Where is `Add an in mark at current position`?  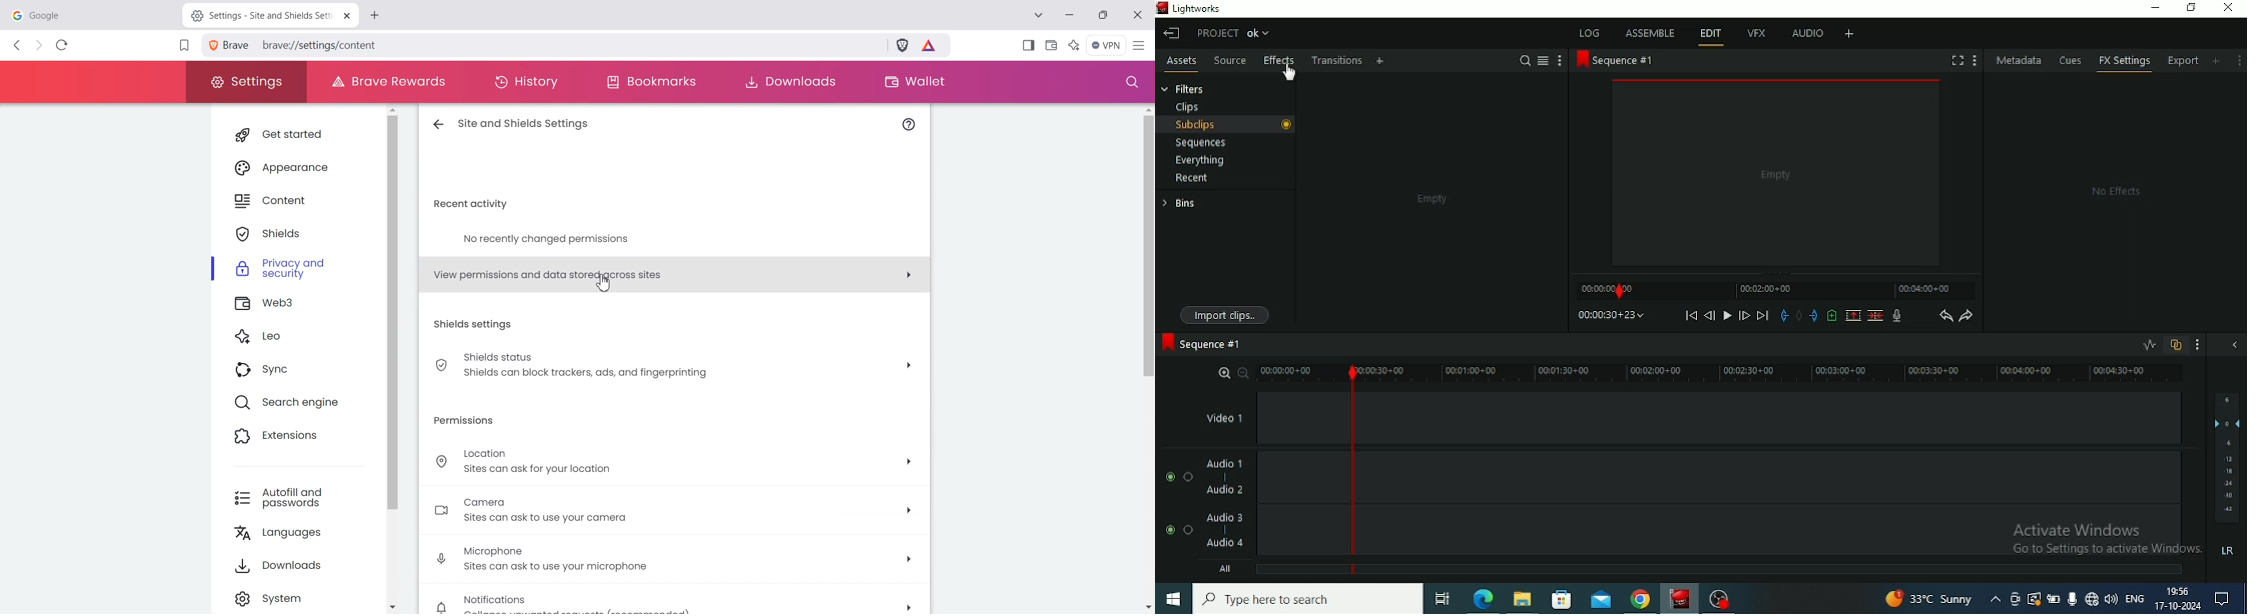 Add an in mark at current position is located at coordinates (1784, 315).